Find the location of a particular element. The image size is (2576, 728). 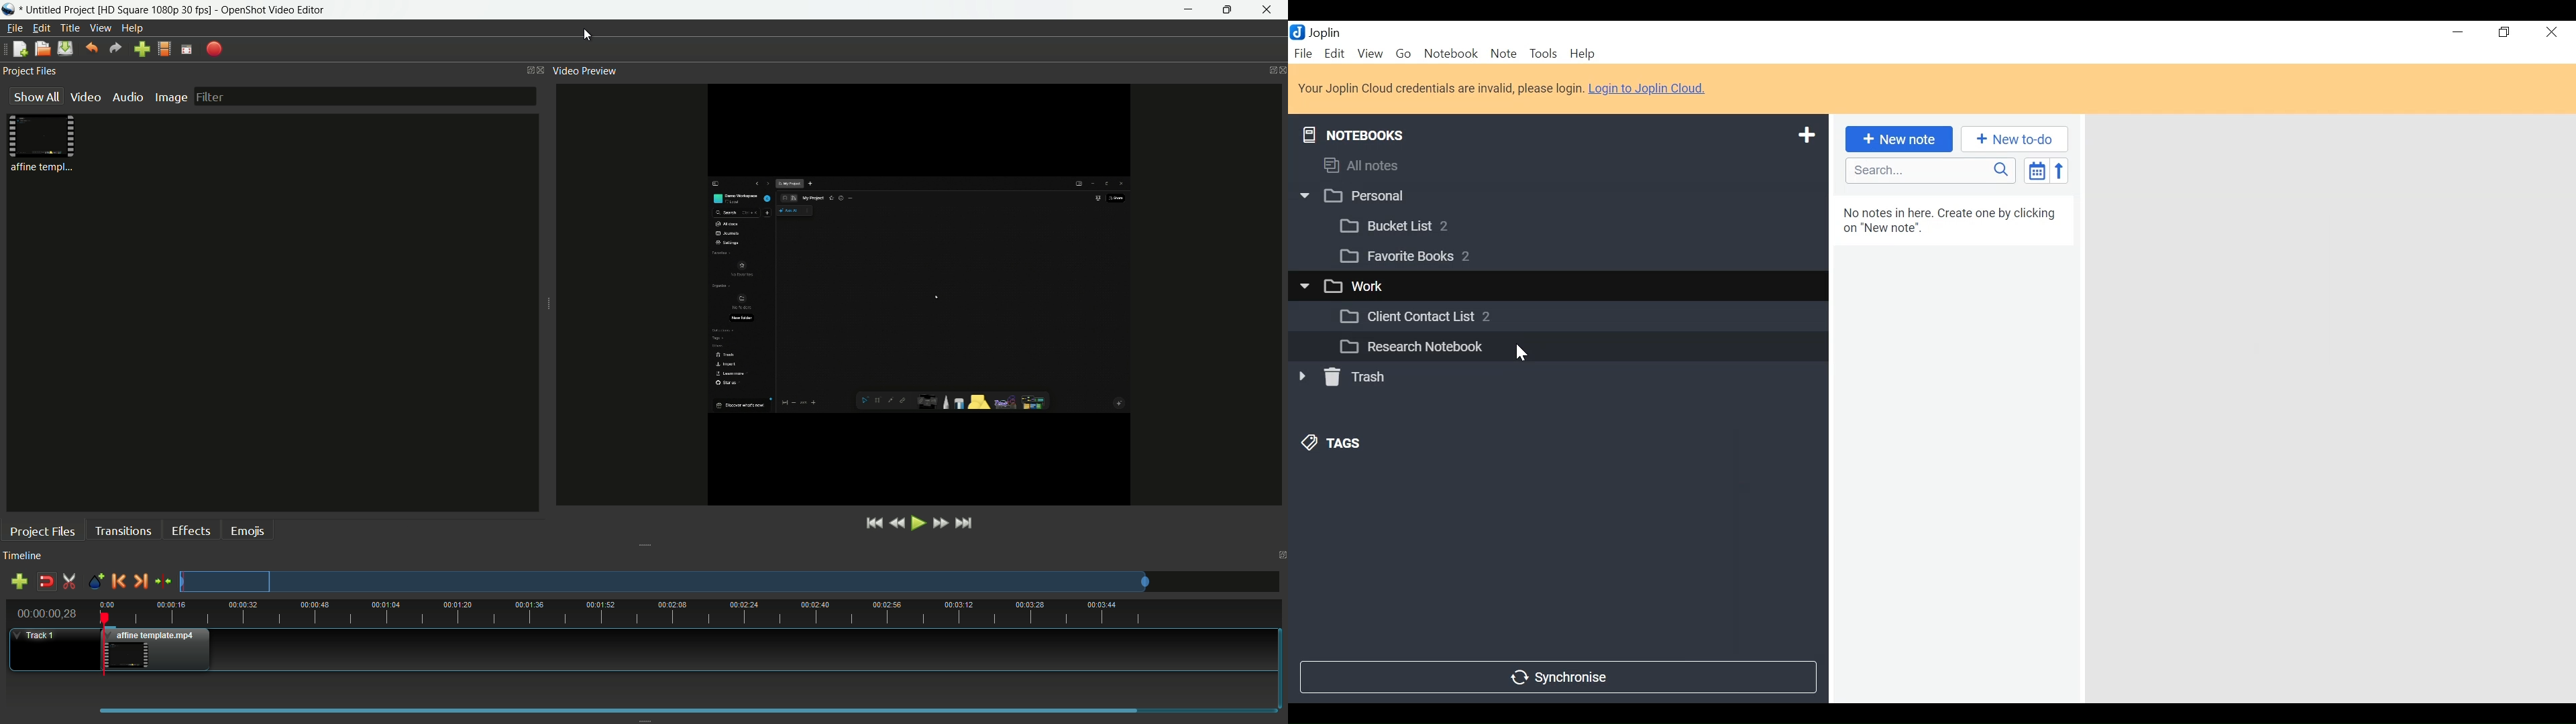

export is located at coordinates (213, 50).